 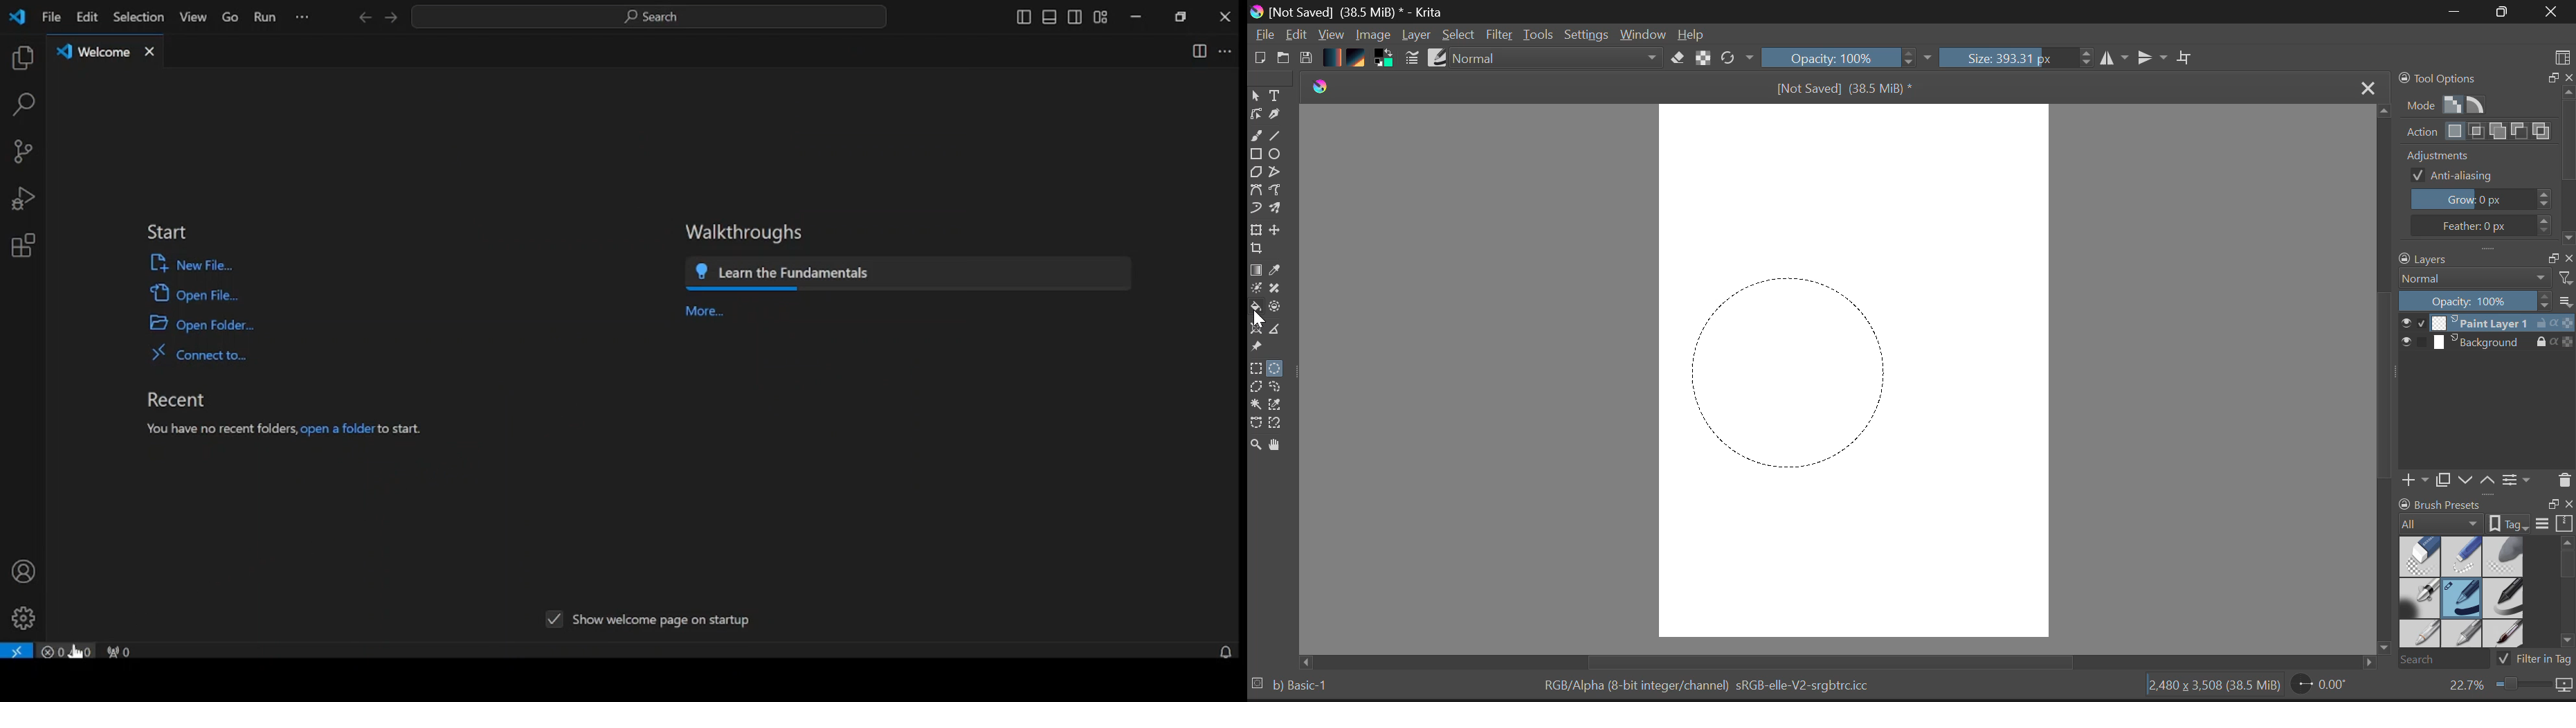 I want to click on Freehand Selection, so click(x=1283, y=388).